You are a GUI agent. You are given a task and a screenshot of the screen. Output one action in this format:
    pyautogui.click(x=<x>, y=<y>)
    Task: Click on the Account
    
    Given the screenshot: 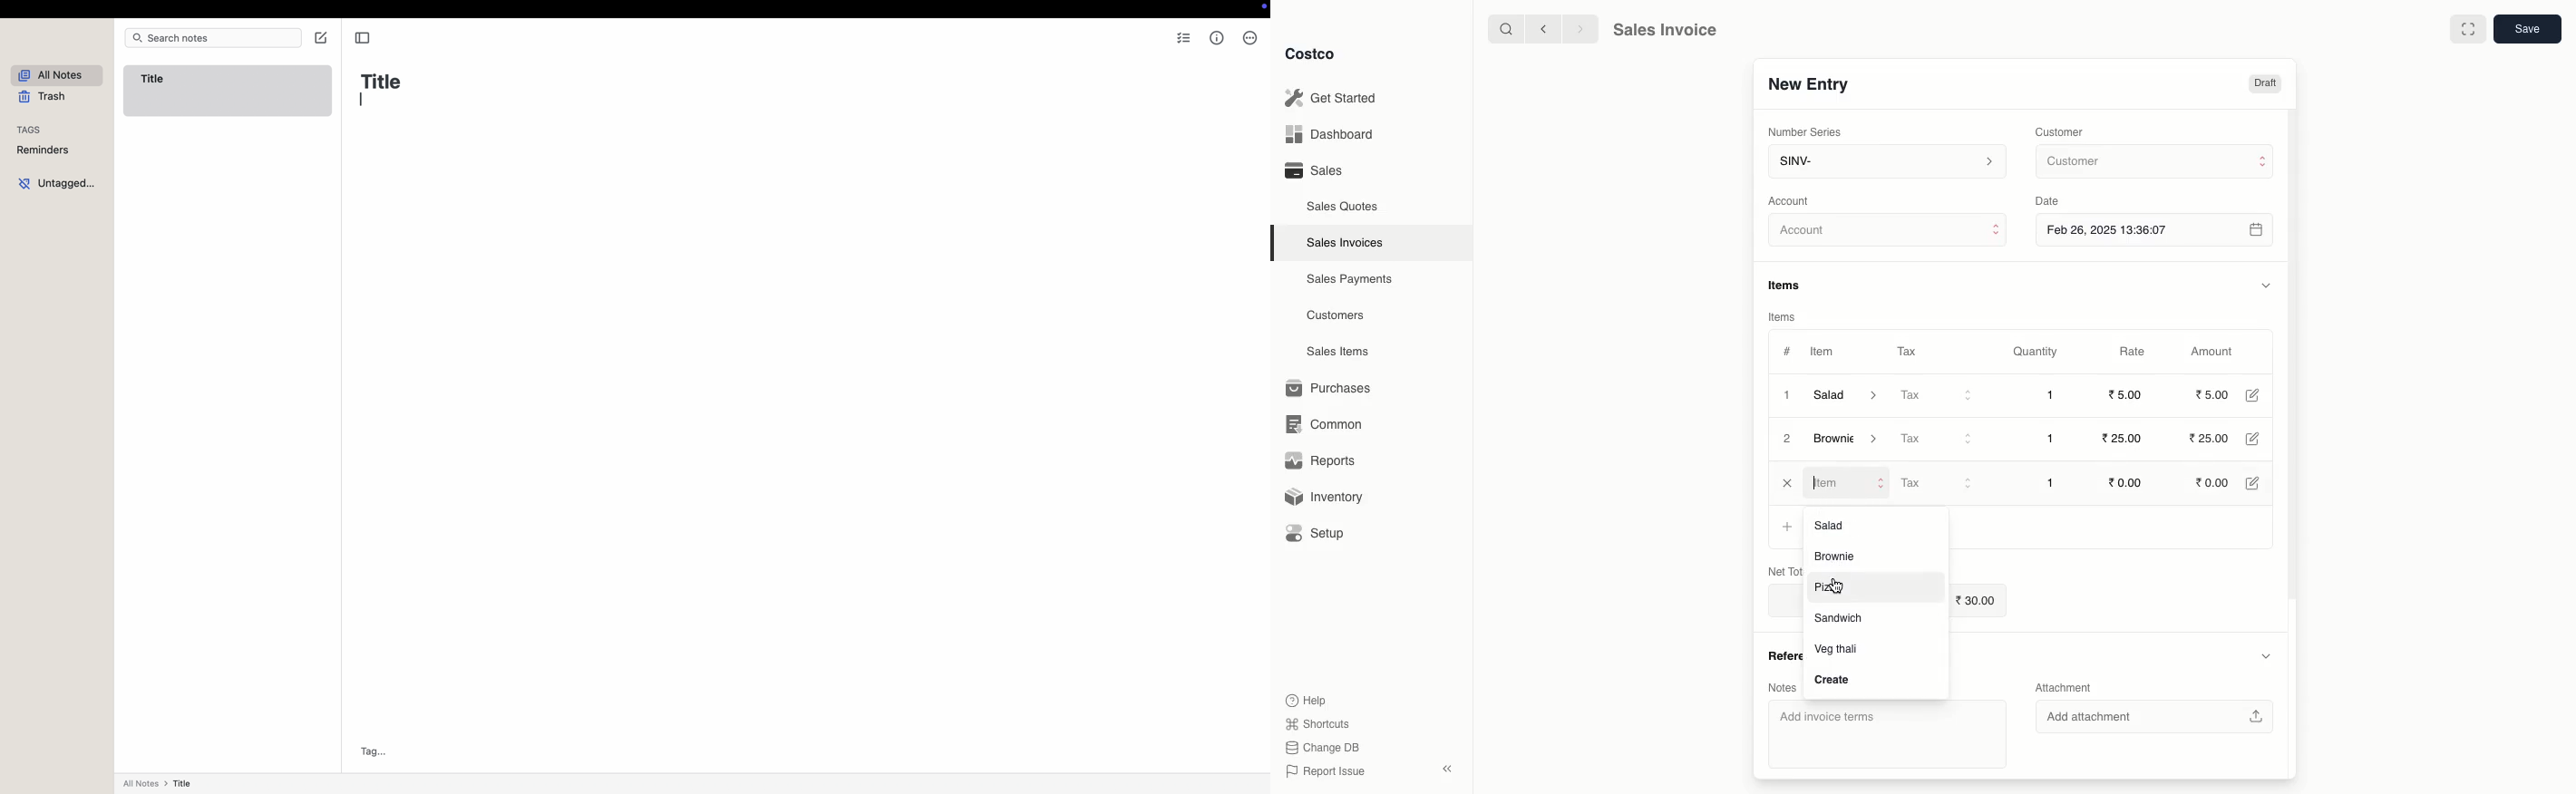 What is the action you would take?
    pyautogui.click(x=1889, y=233)
    